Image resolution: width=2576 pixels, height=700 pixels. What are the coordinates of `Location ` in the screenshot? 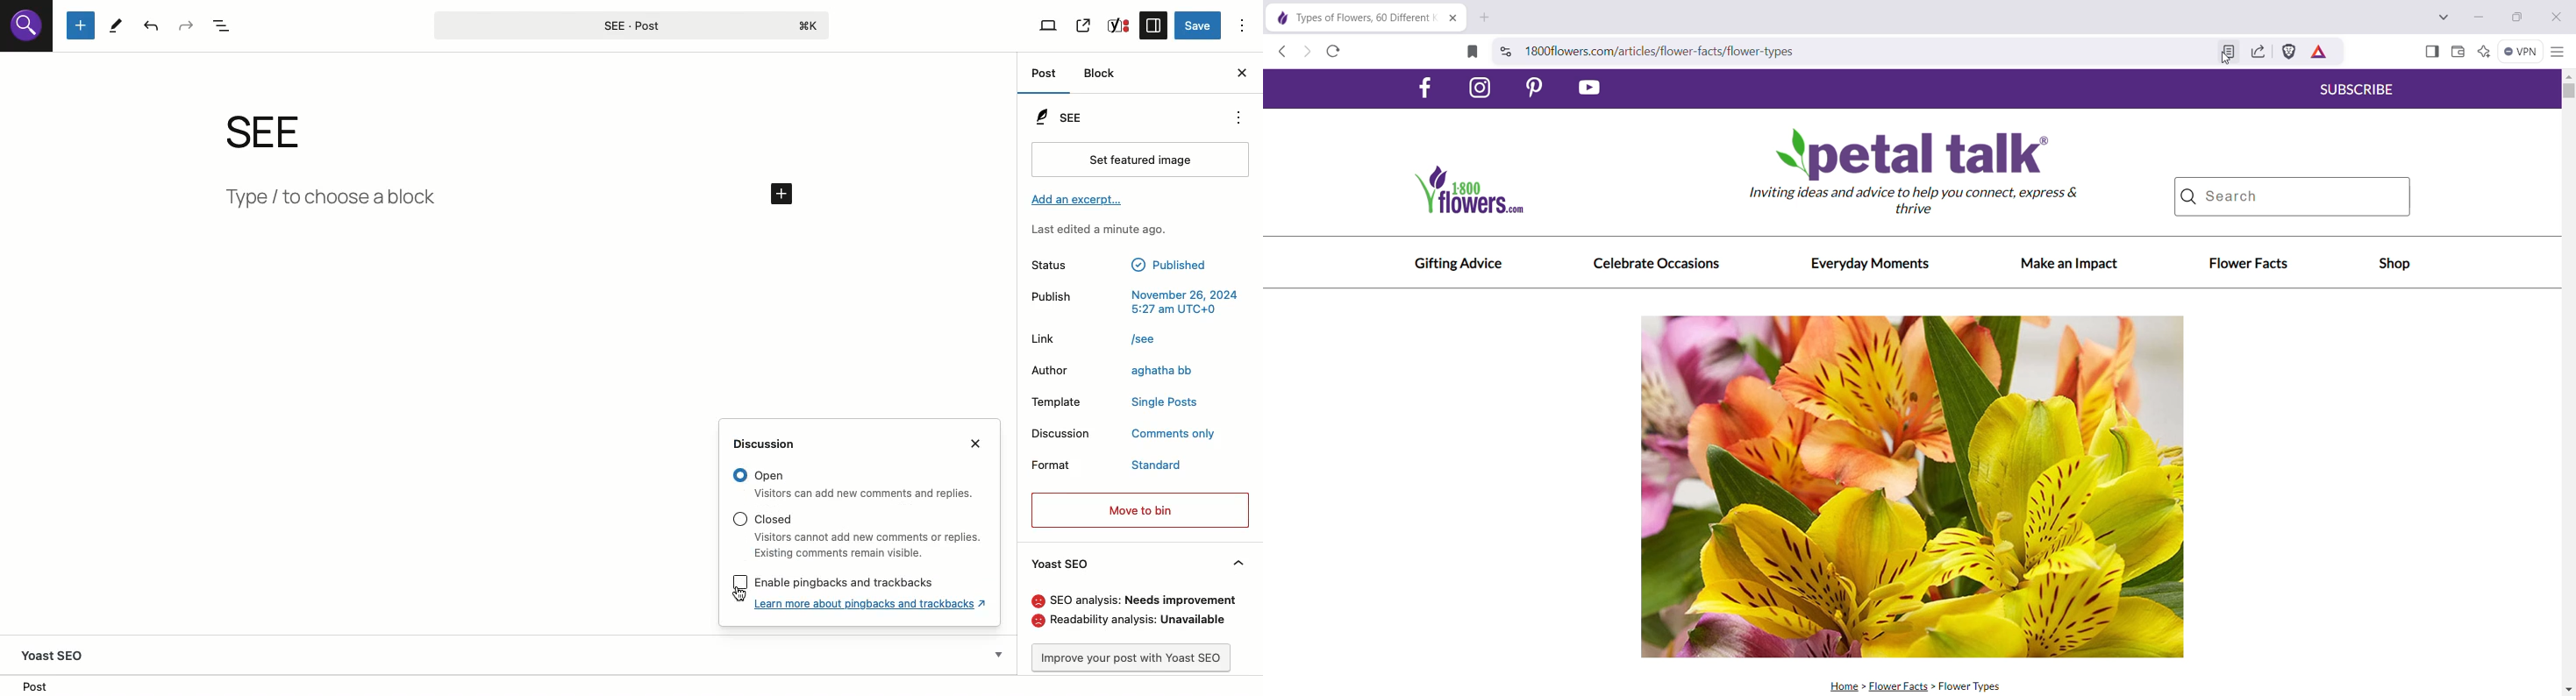 It's located at (38, 685).